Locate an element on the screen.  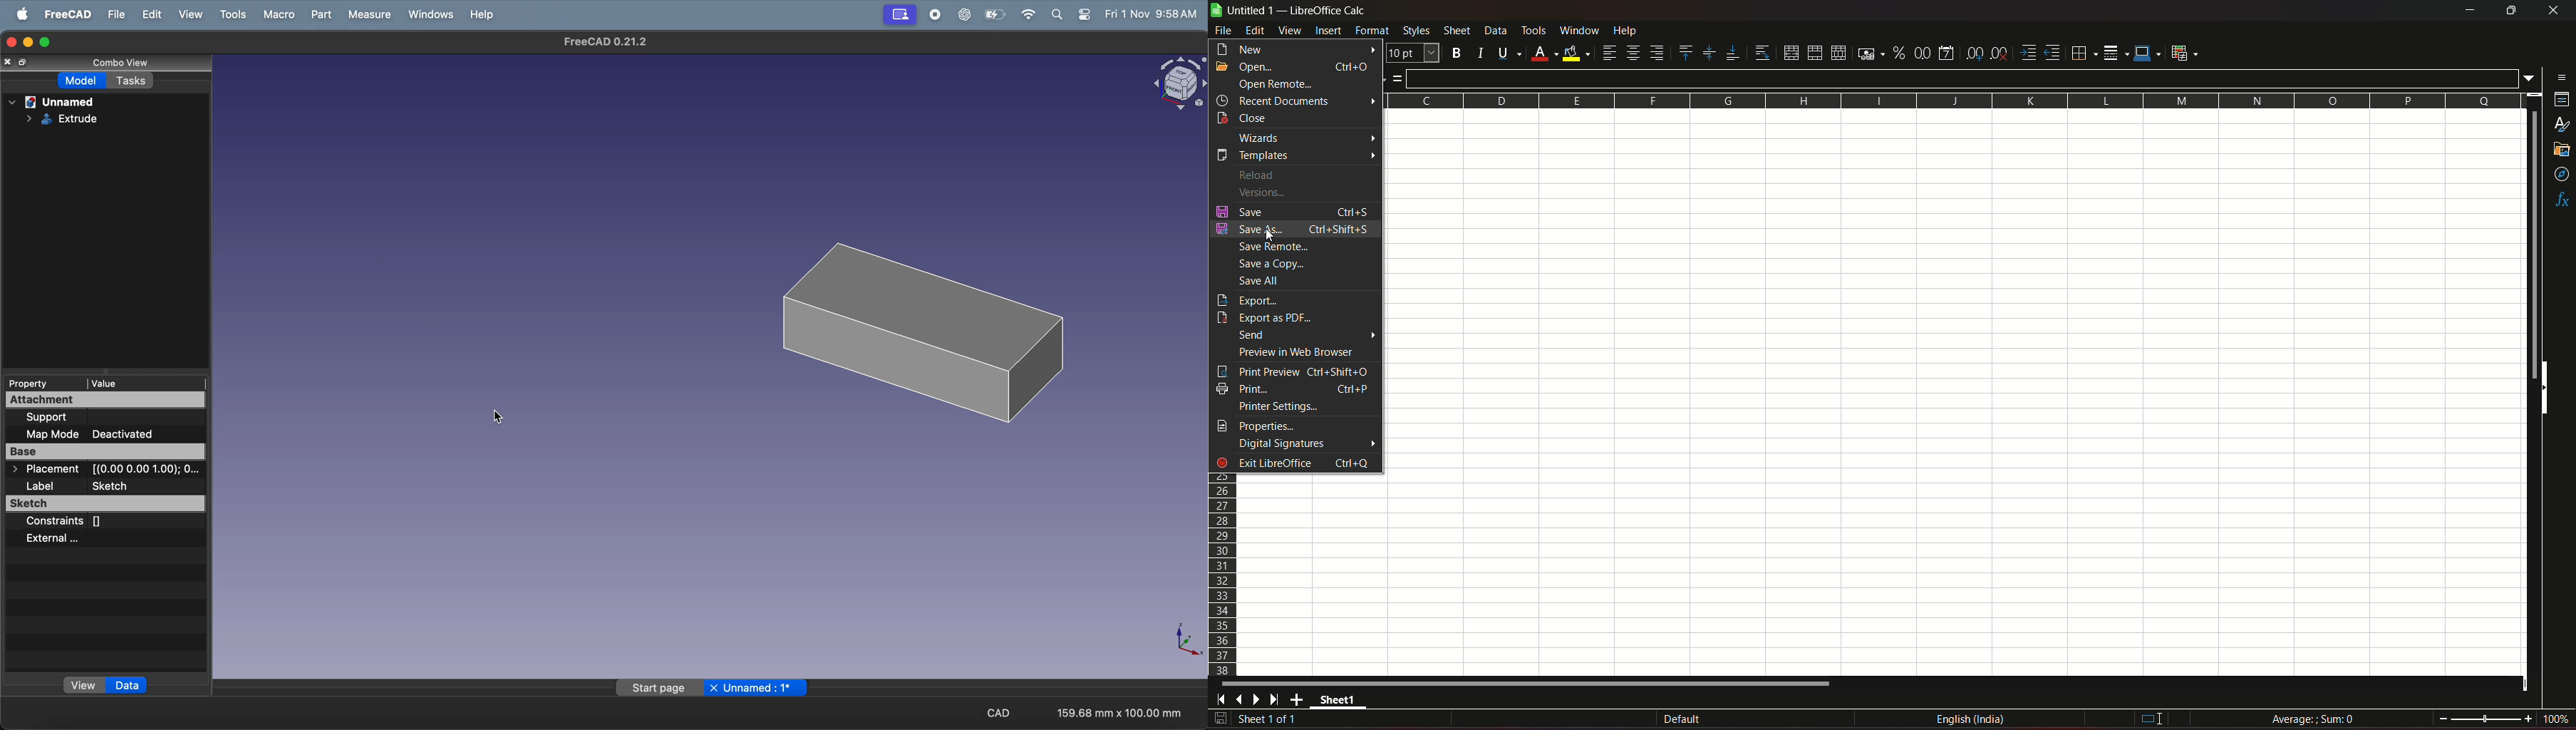
help is located at coordinates (1635, 31).